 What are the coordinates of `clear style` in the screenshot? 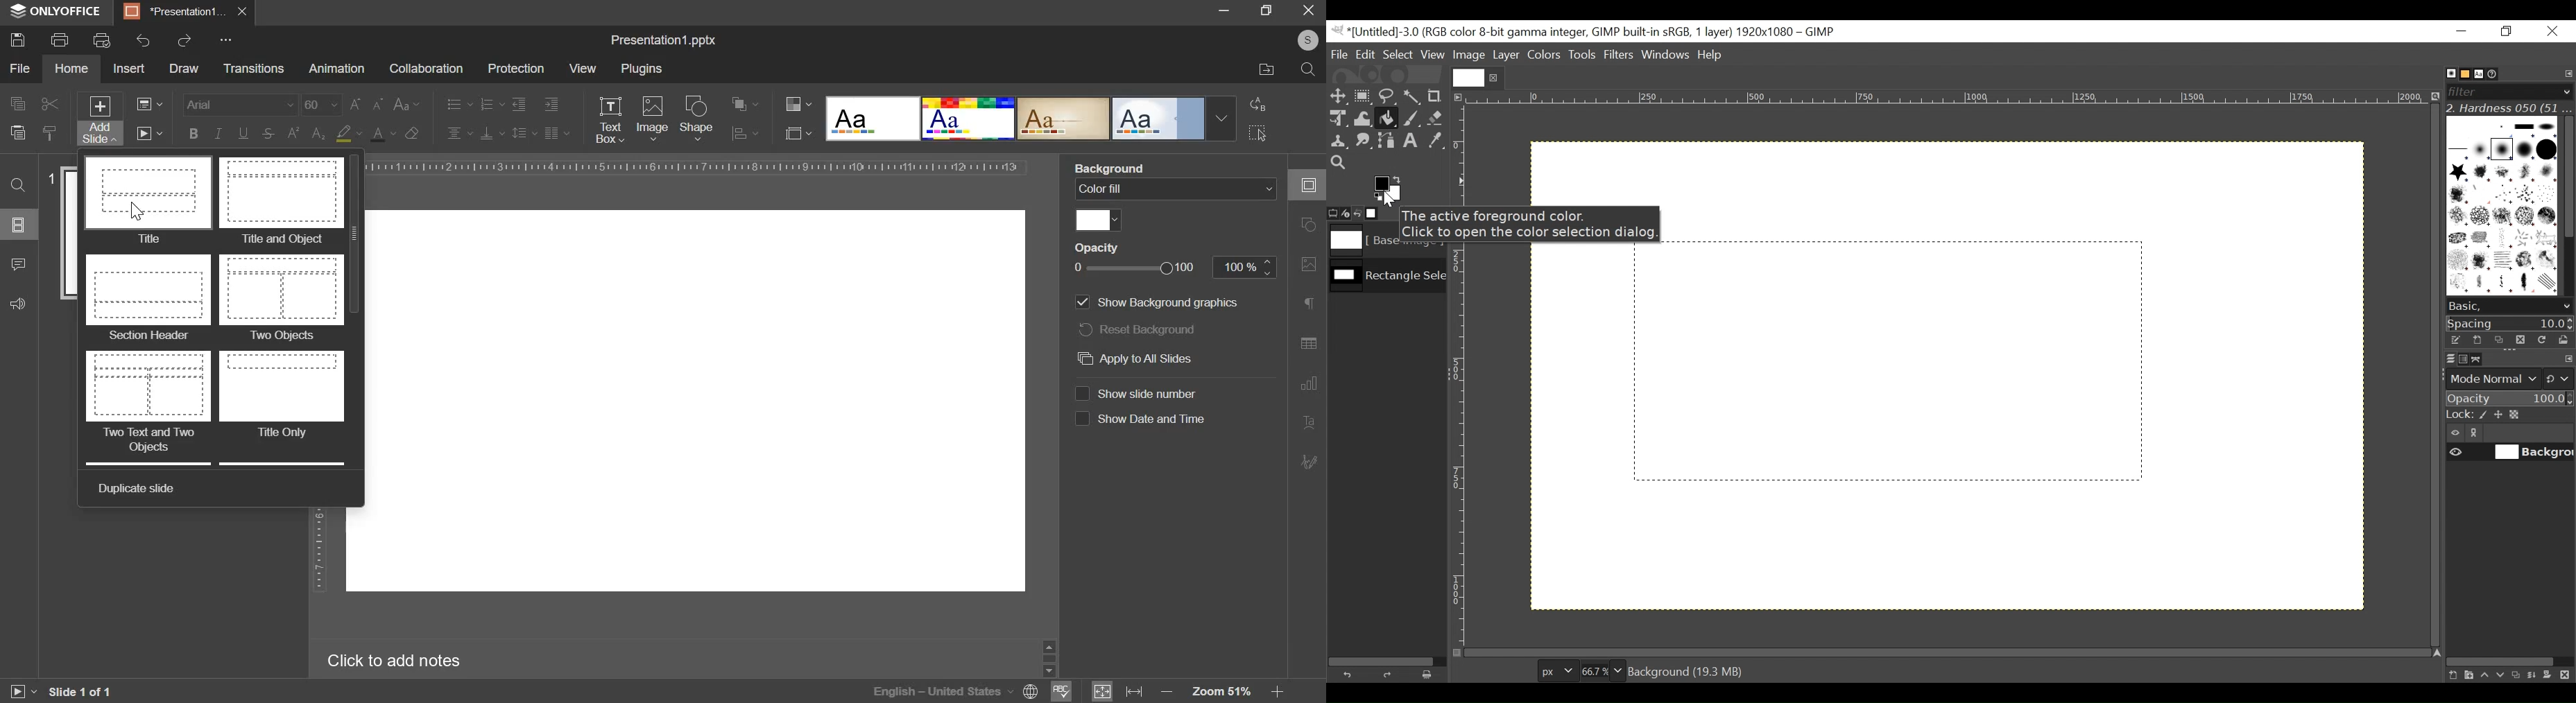 It's located at (412, 132).